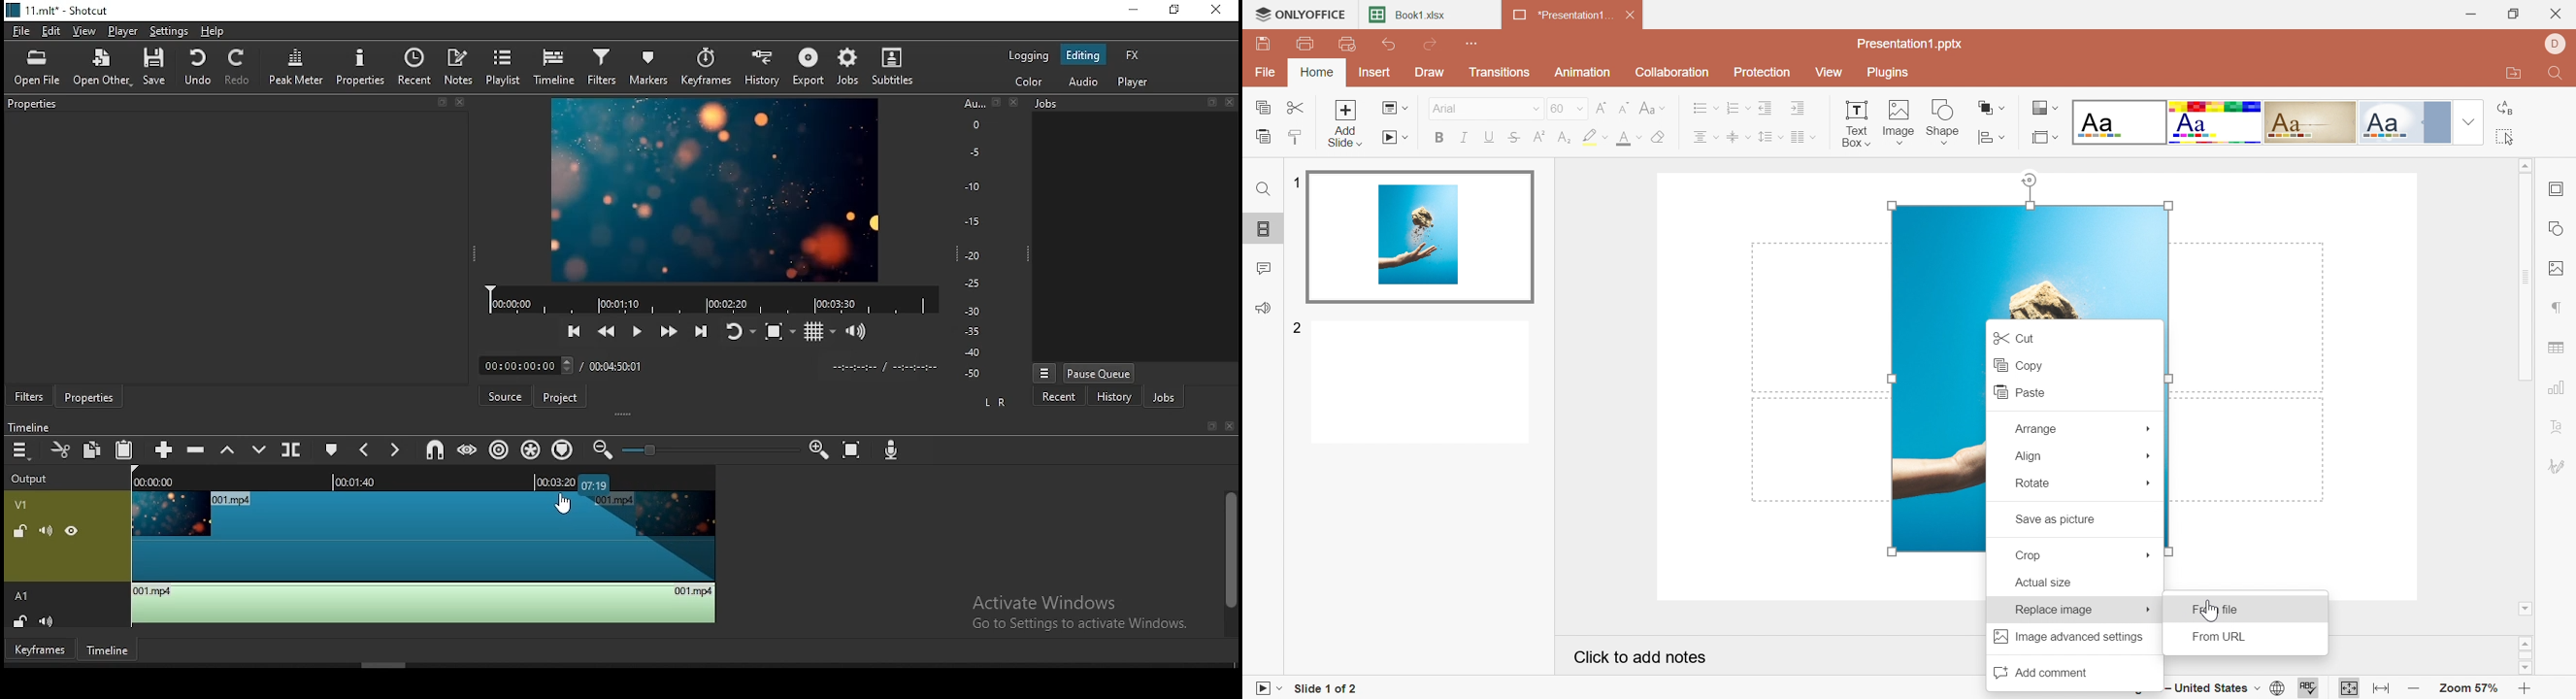 This screenshot has height=700, width=2576. I want to click on image, so click(2025, 259).